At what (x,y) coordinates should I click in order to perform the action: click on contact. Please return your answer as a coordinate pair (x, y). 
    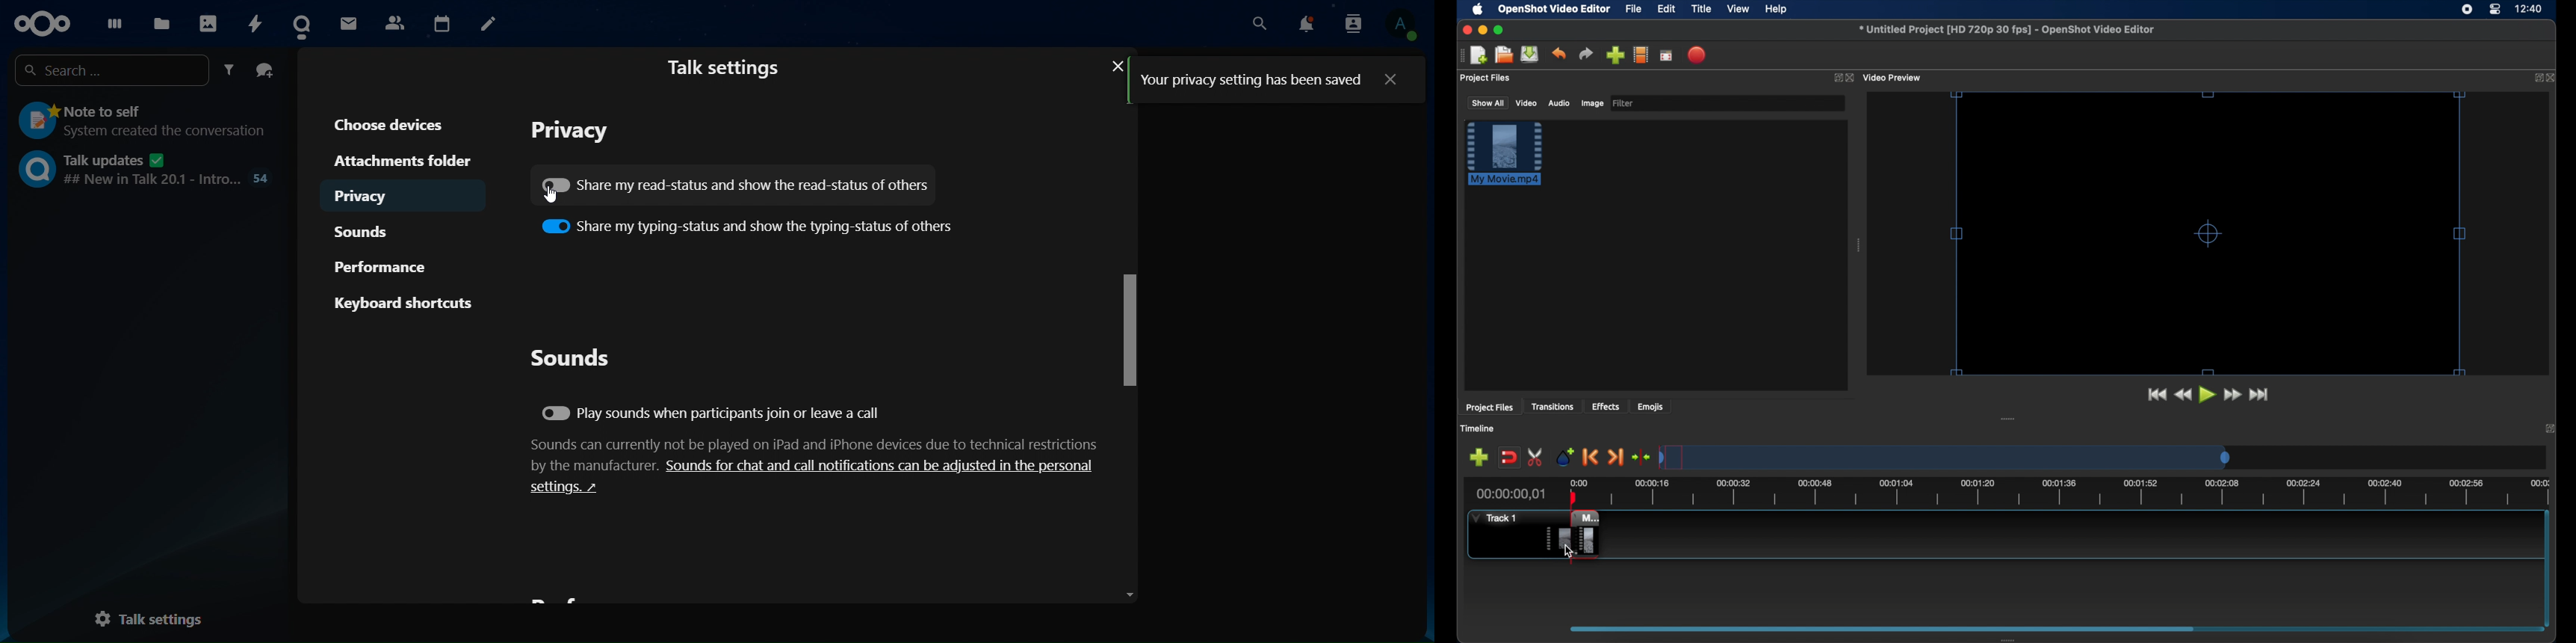
    Looking at the image, I should click on (306, 24).